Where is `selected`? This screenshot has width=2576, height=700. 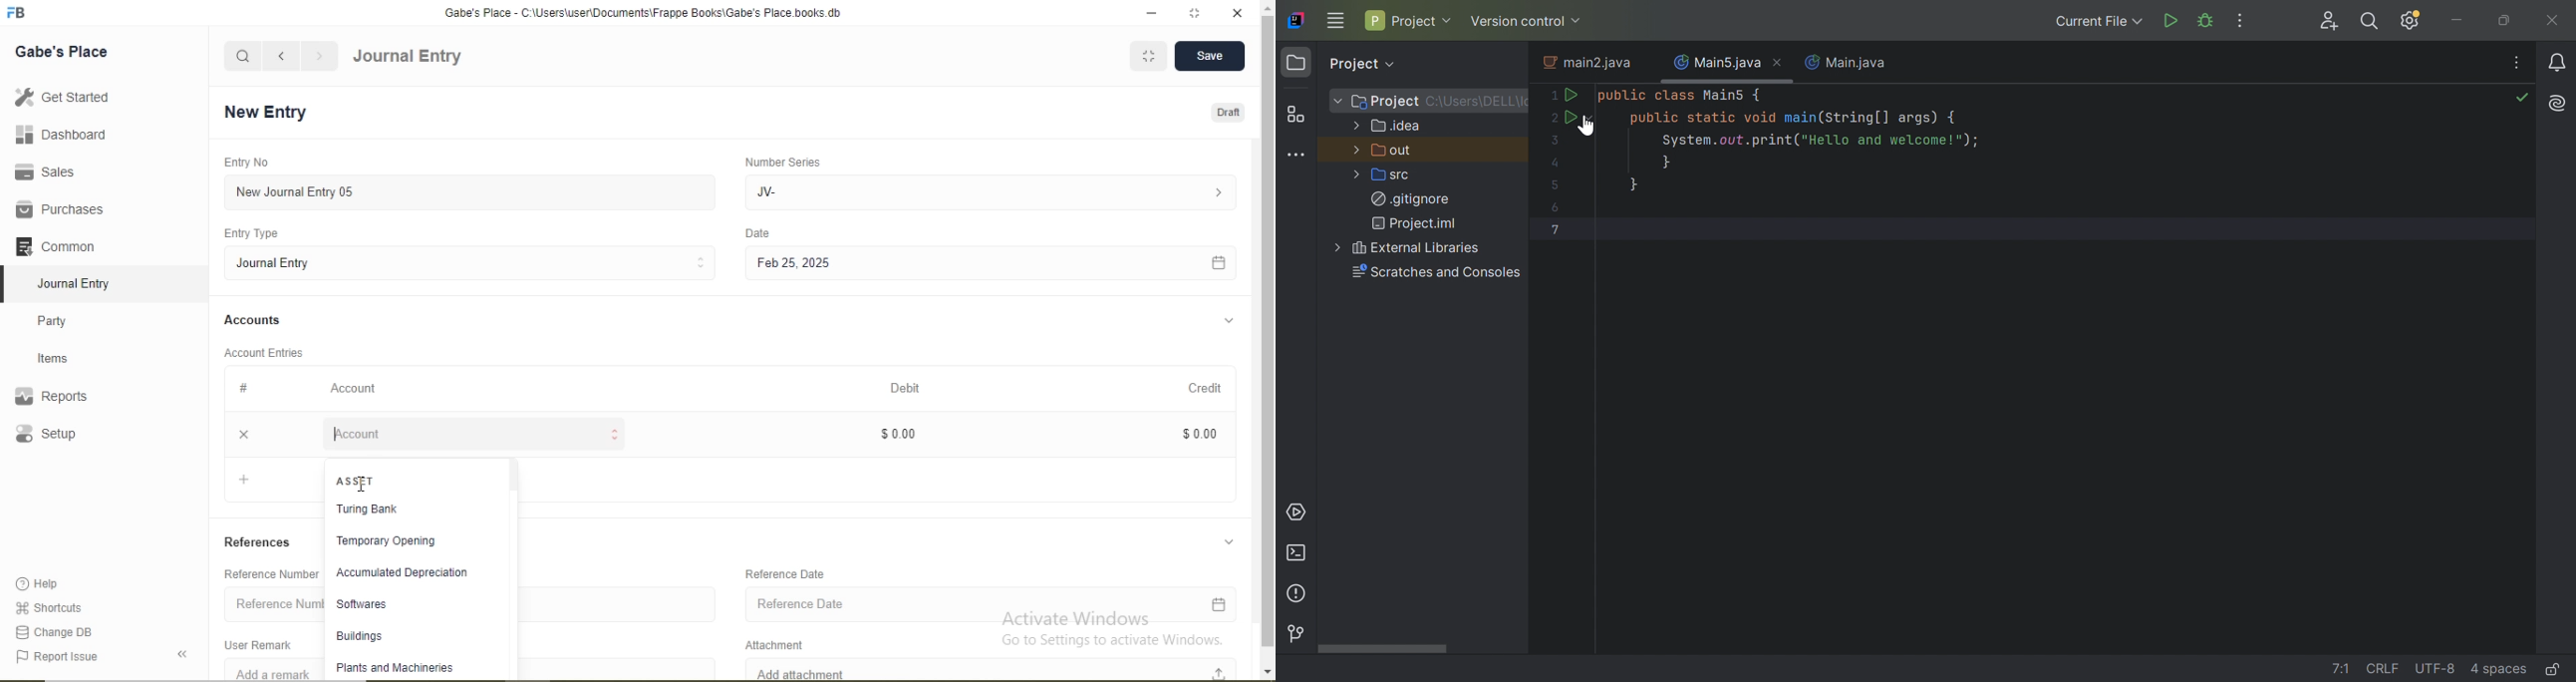
selected is located at coordinates (8, 283).